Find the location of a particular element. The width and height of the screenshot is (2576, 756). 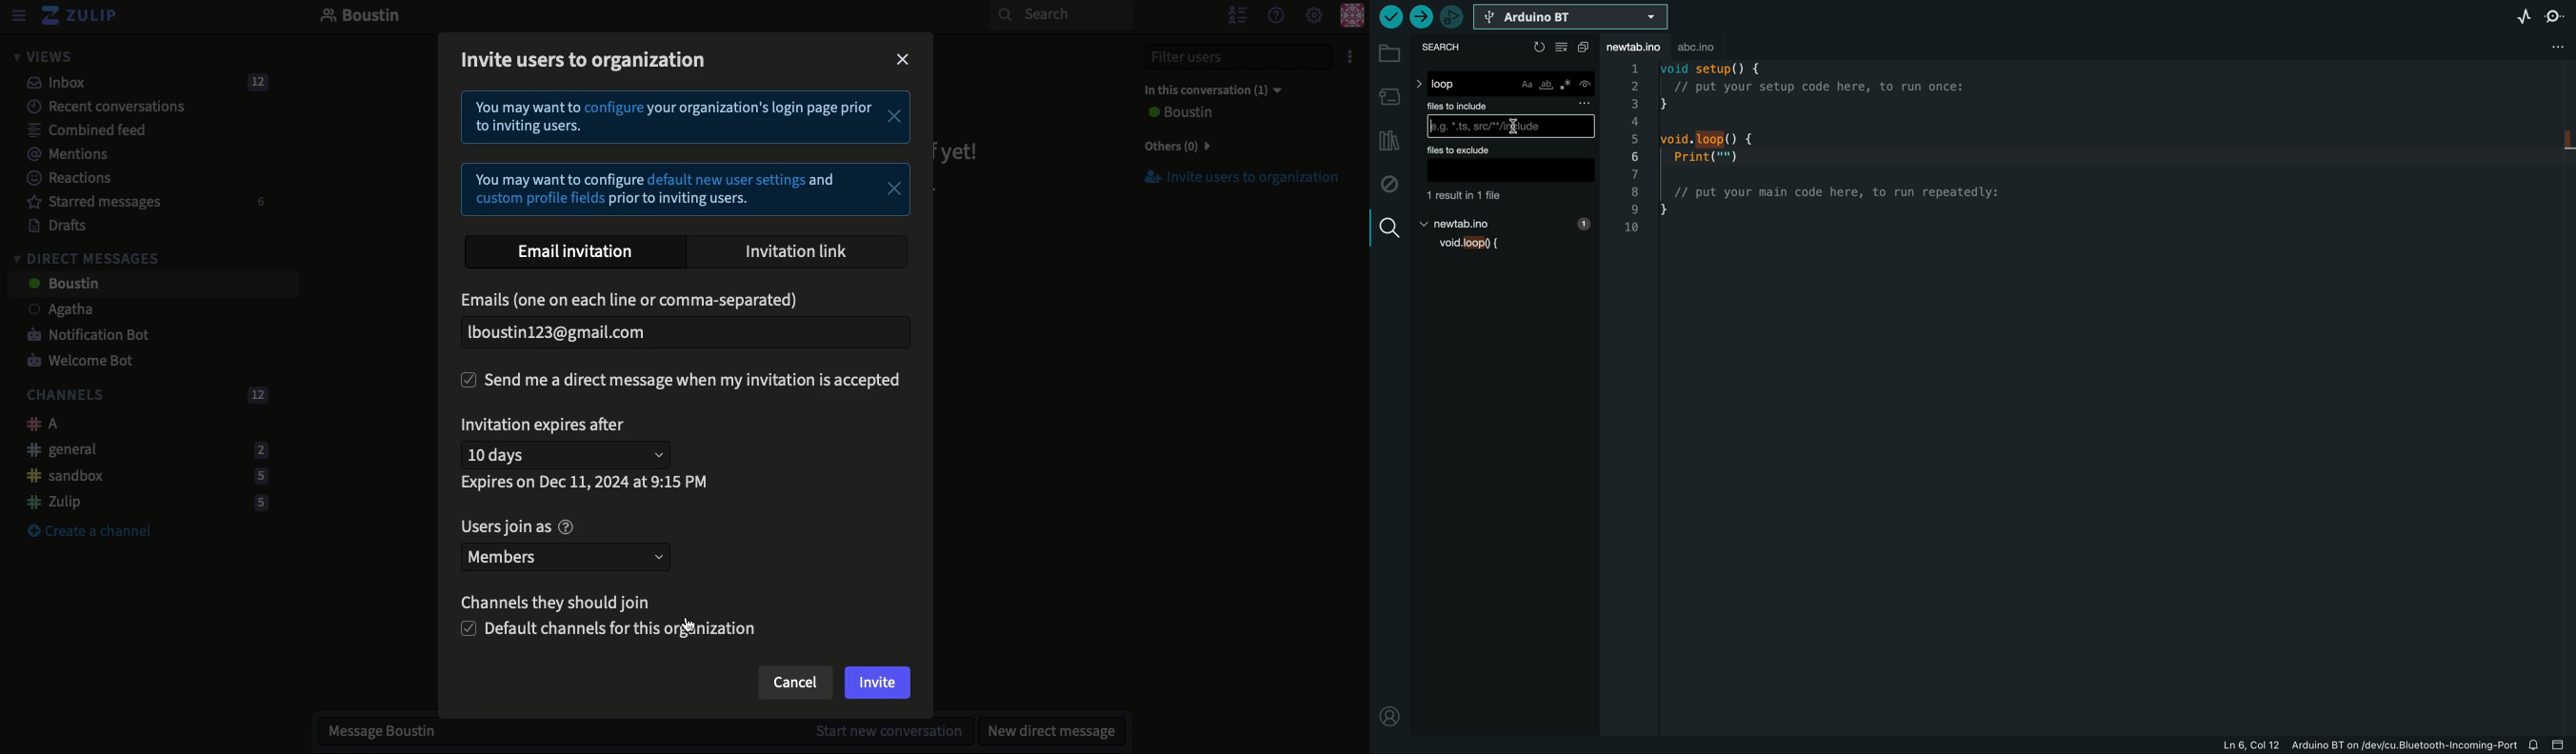

Boustin is located at coordinates (361, 17).